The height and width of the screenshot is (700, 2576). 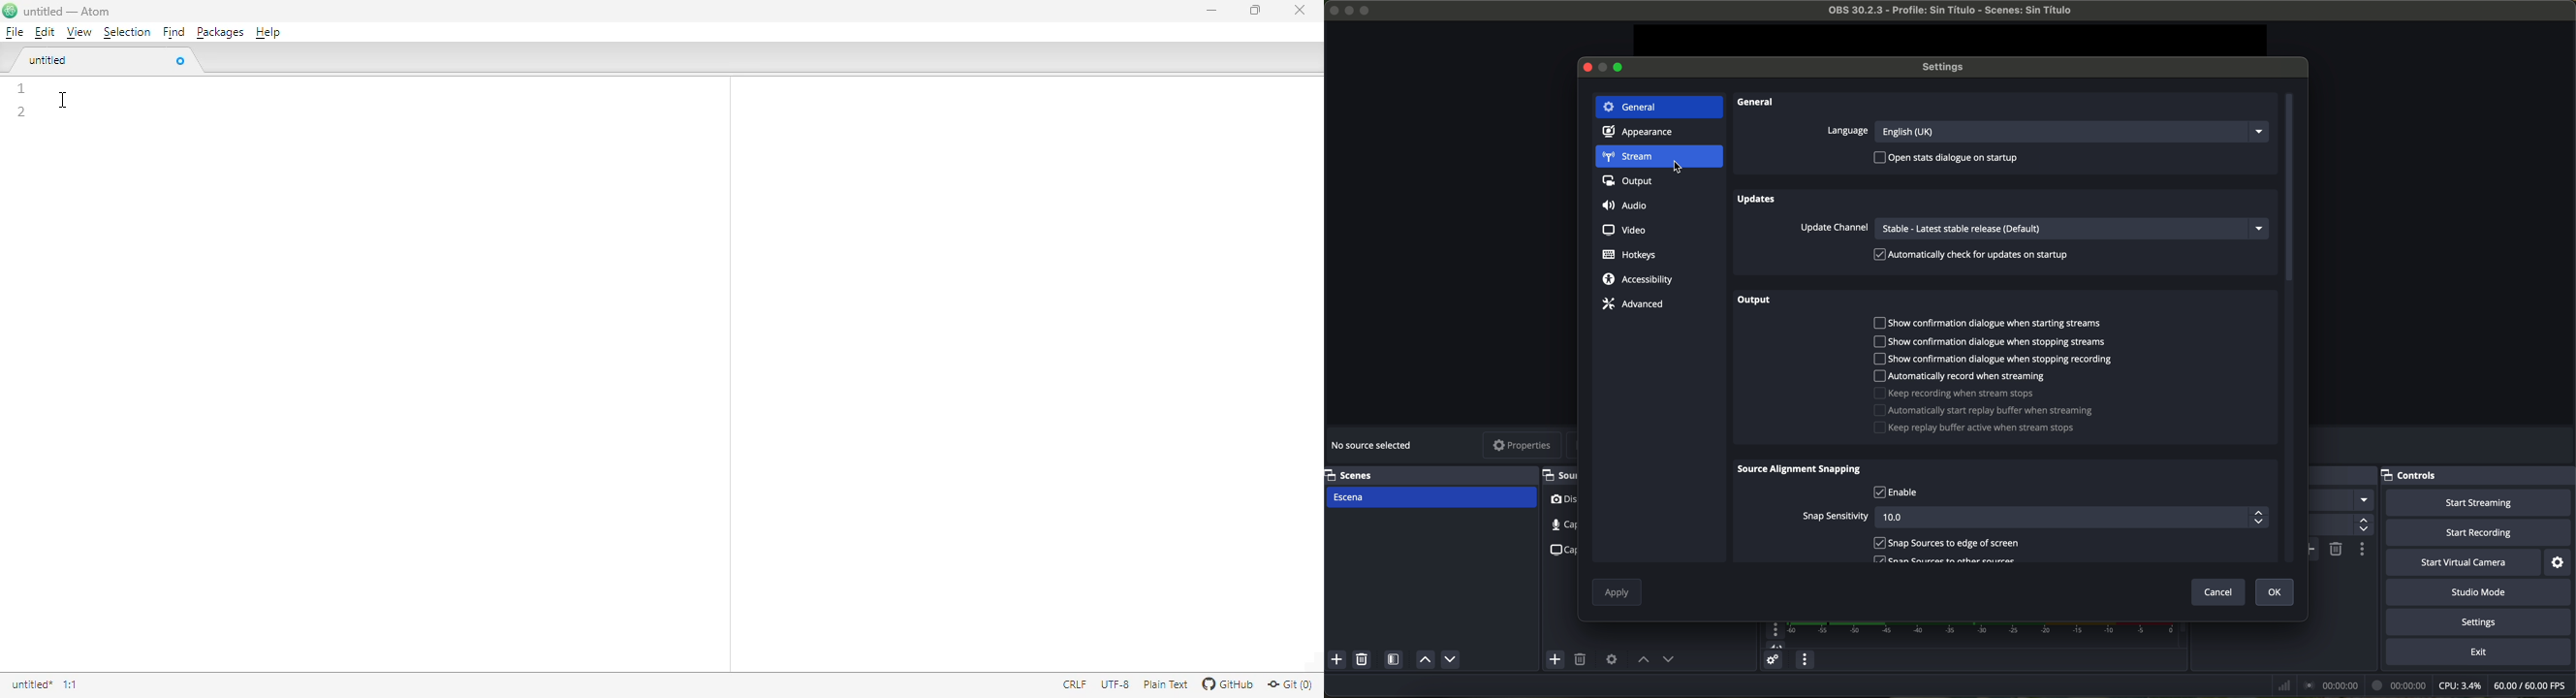 What do you see at coordinates (2362, 550) in the screenshot?
I see `transition properties` at bounding box center [2362, 550].